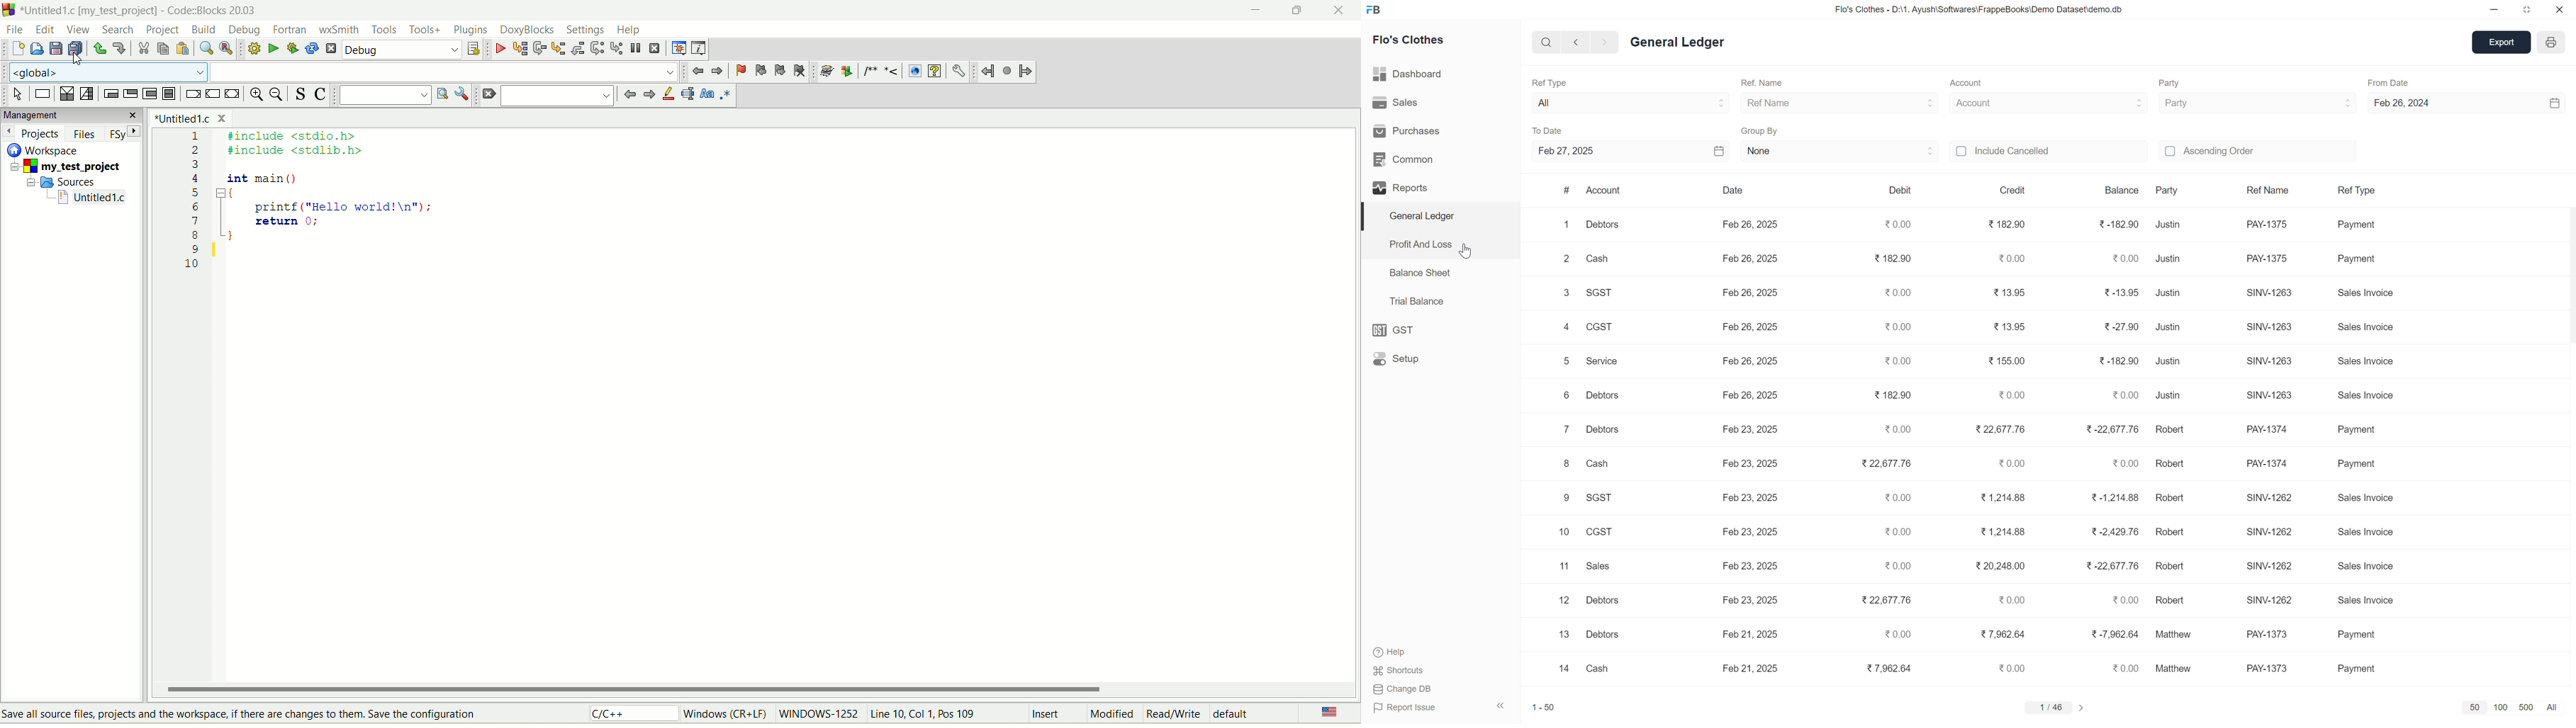  What do you see at coordinates (2171, 362) in the screenshot?
I see `Justin` at bounding box center [2171, 362].